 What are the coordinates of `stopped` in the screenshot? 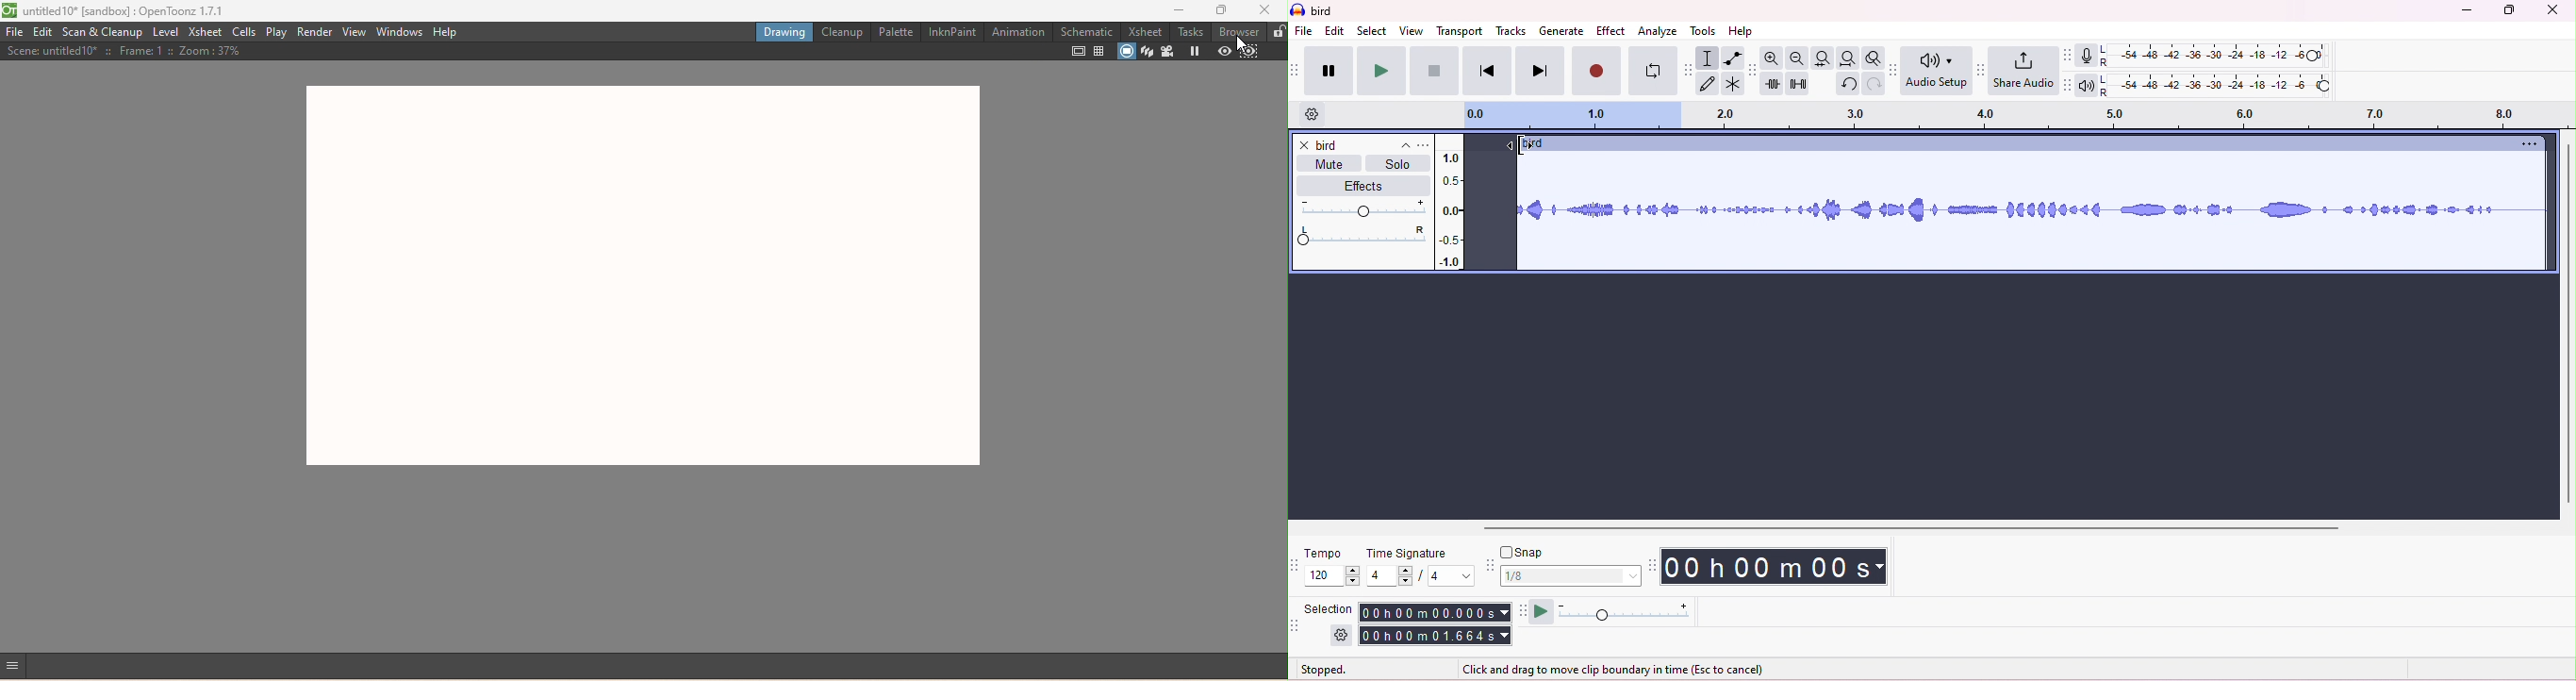 It's located at (1325, 671).